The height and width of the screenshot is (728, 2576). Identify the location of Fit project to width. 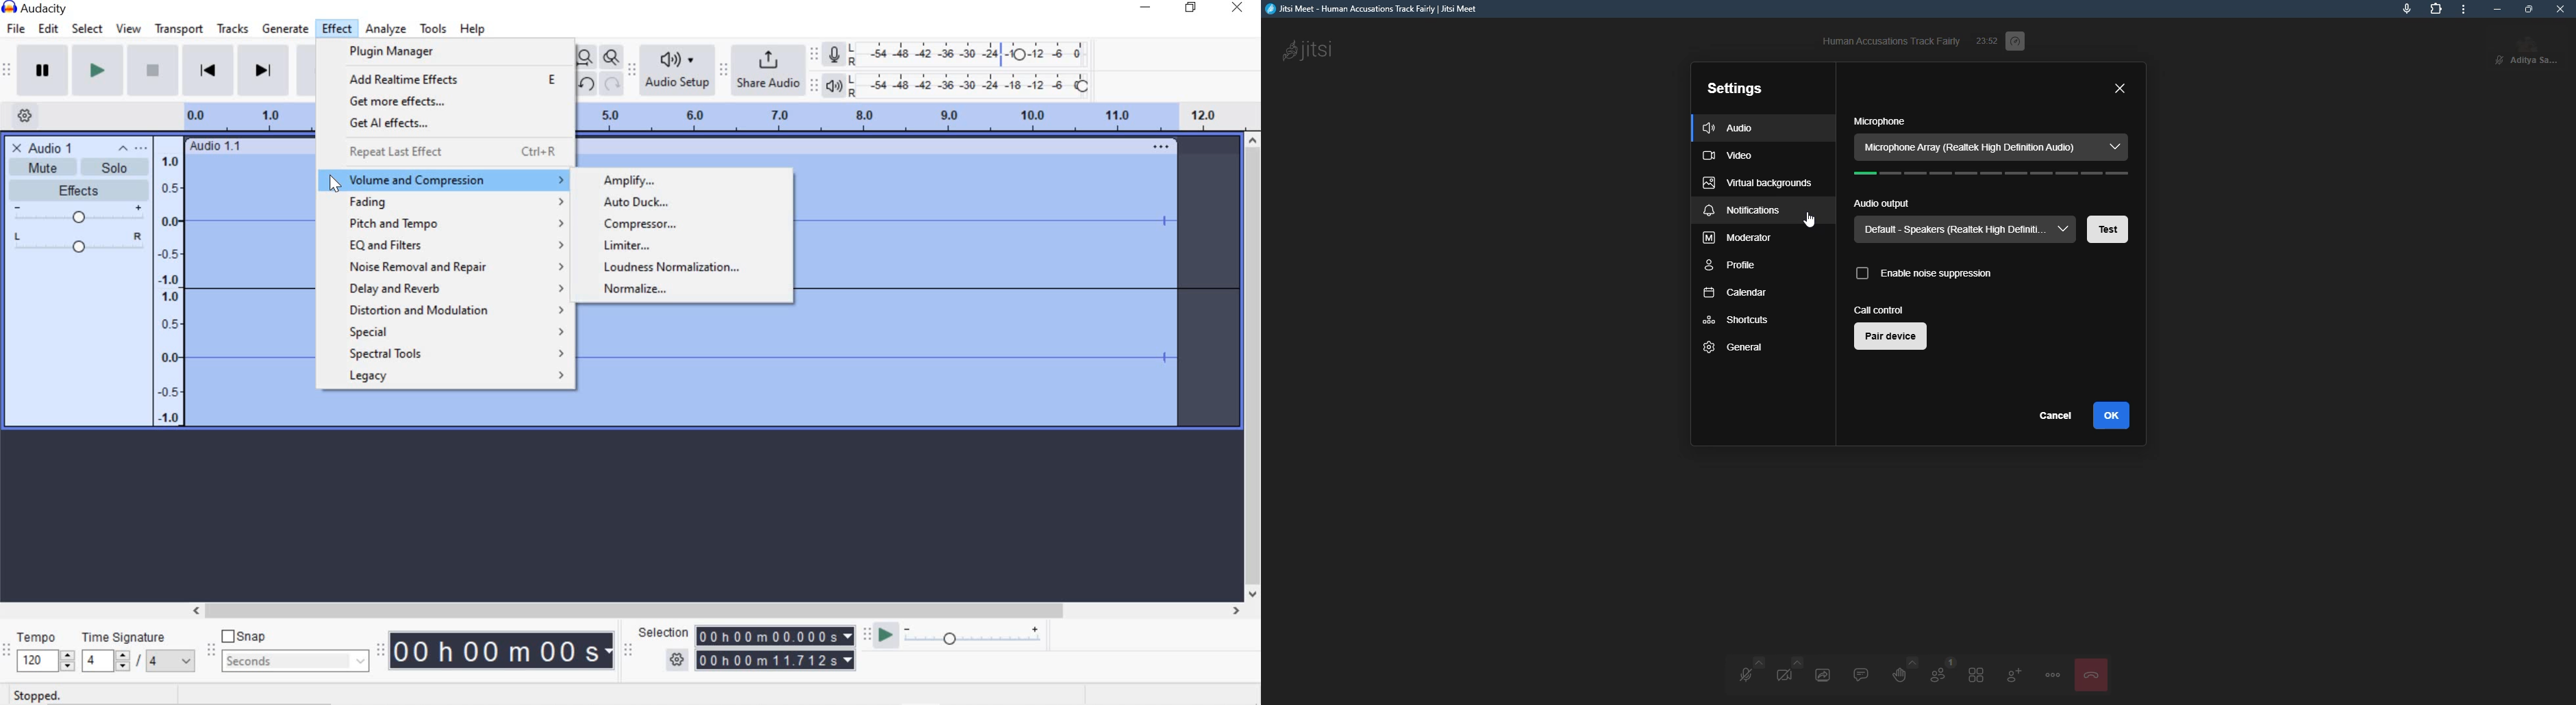
(586, 58).